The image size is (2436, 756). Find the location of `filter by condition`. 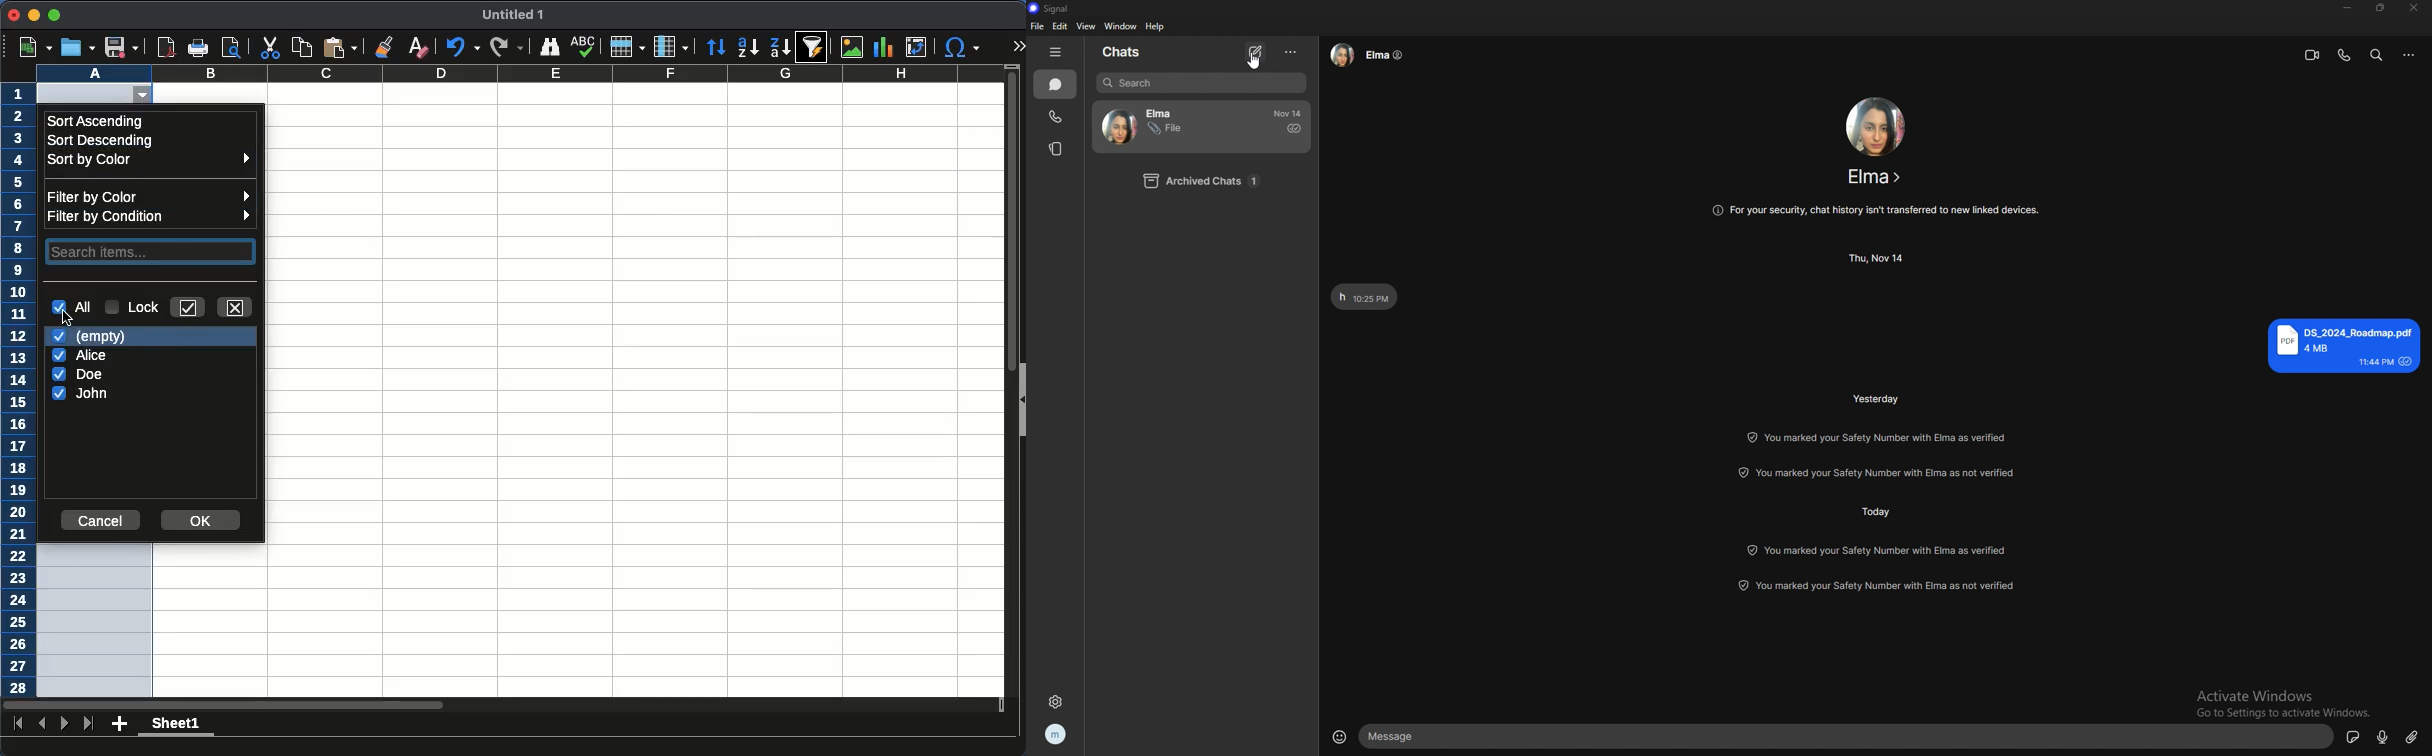

filter by condition is located at coordinates (151, 216).